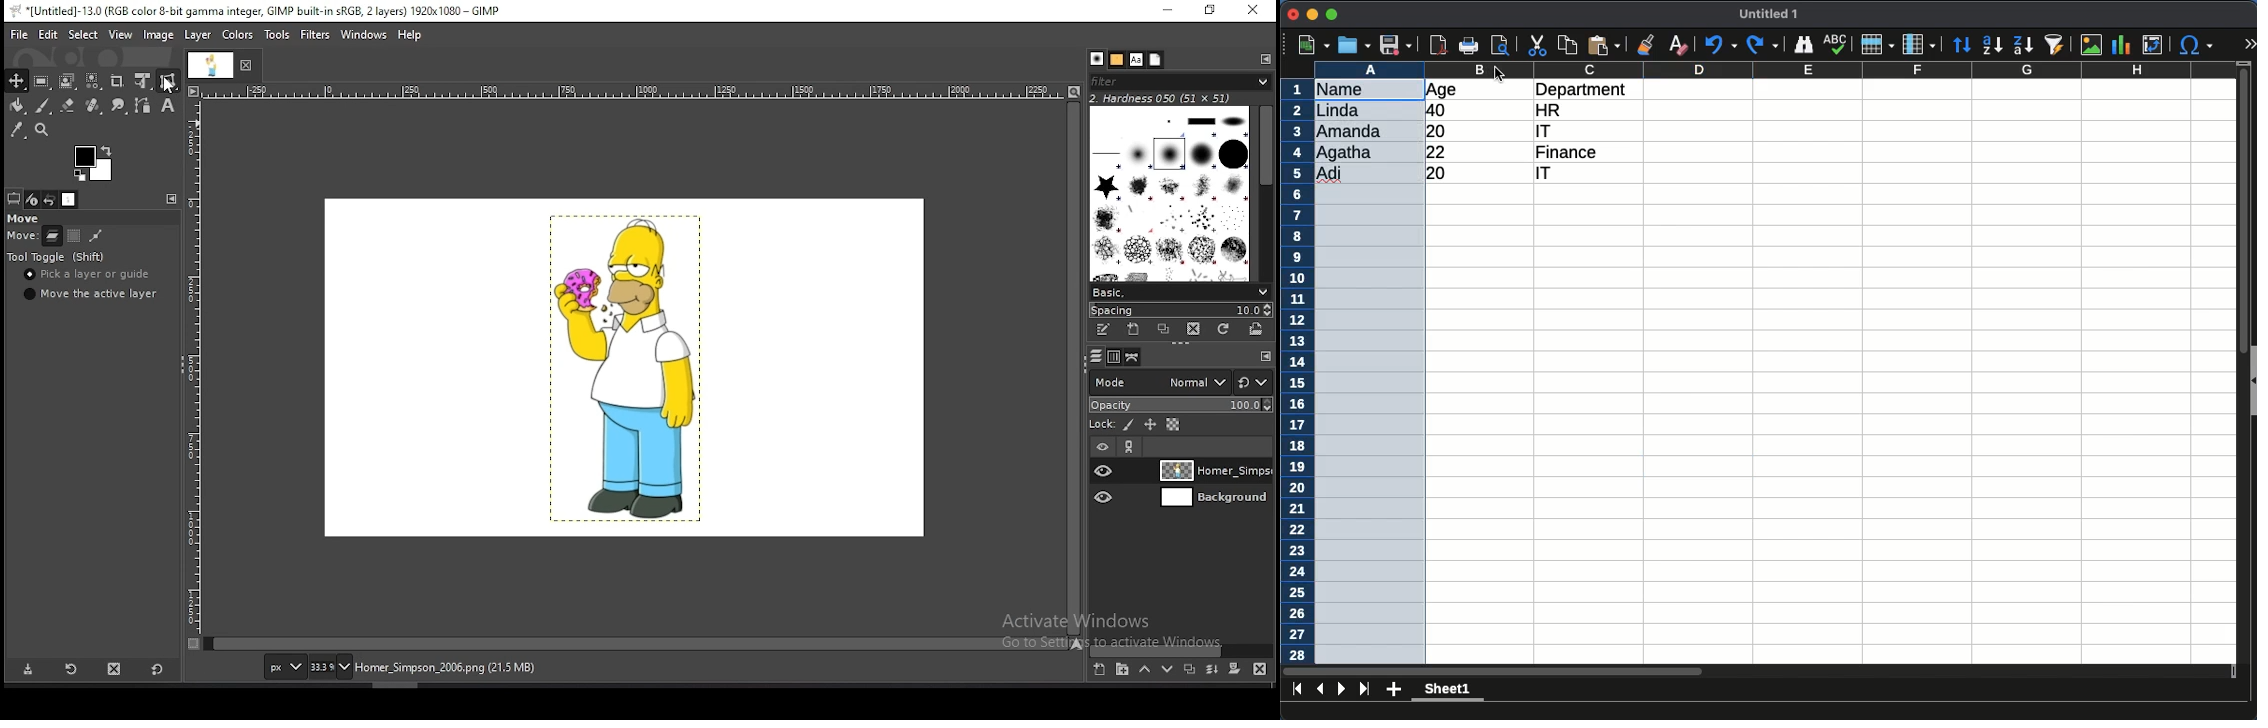 The image size is (2268, 728). What do you see at coordinates (20, 234) in the screenshot?
I see `move` at bounding box center [20, 234].